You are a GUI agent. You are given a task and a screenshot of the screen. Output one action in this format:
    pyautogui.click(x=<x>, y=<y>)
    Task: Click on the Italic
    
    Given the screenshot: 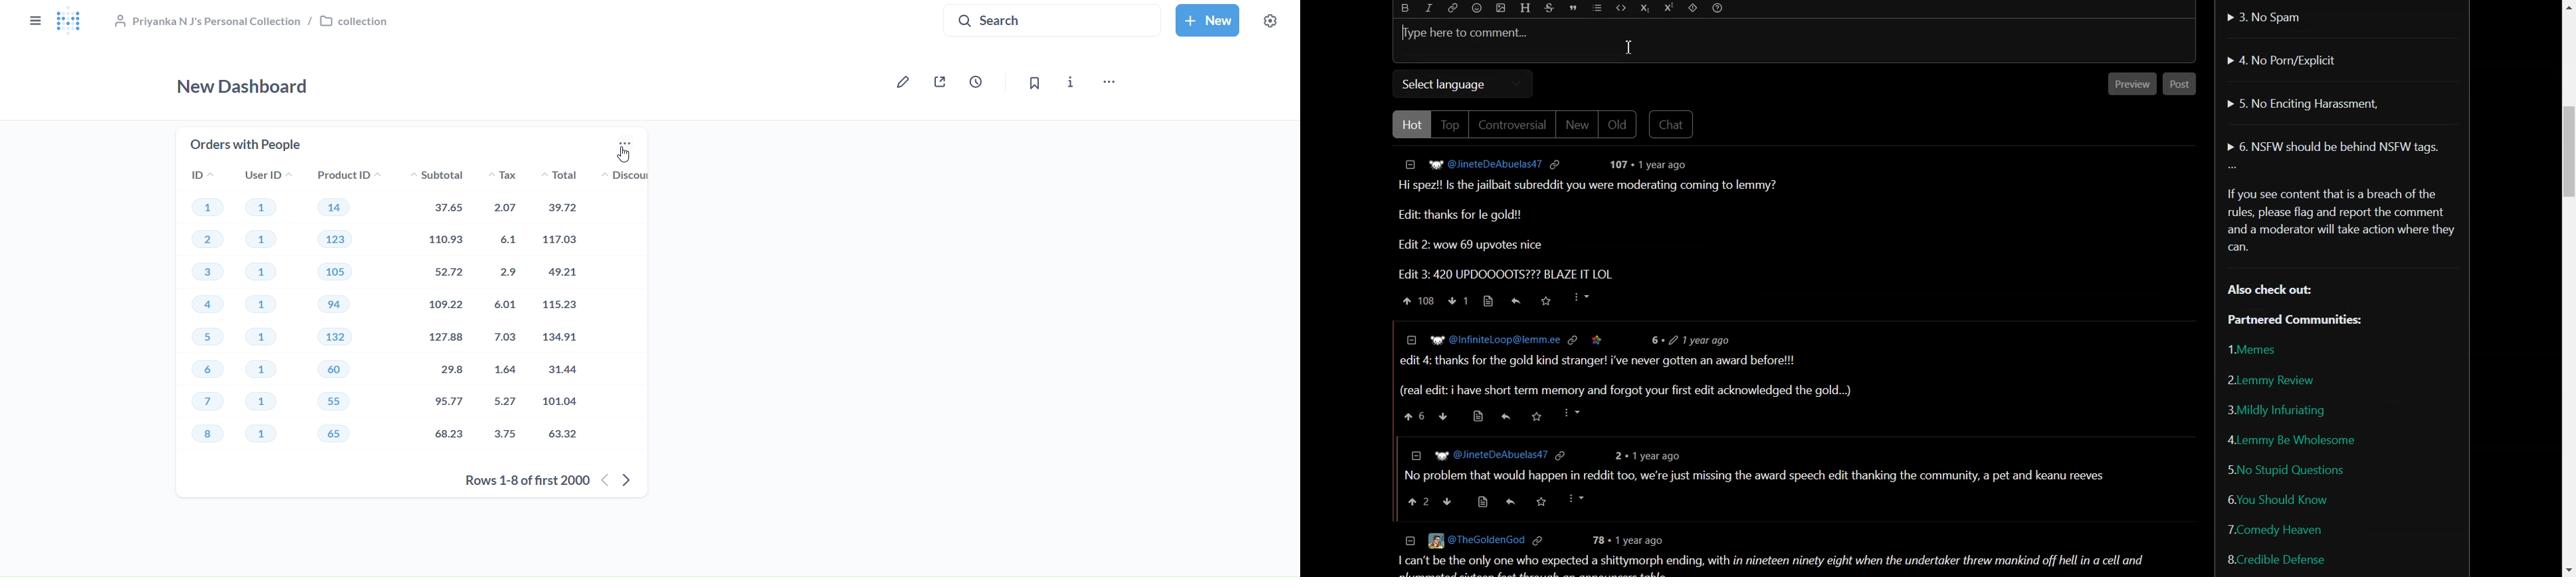 What is the action you would take?
    pyautogui.click(x=1429, y=8)
    